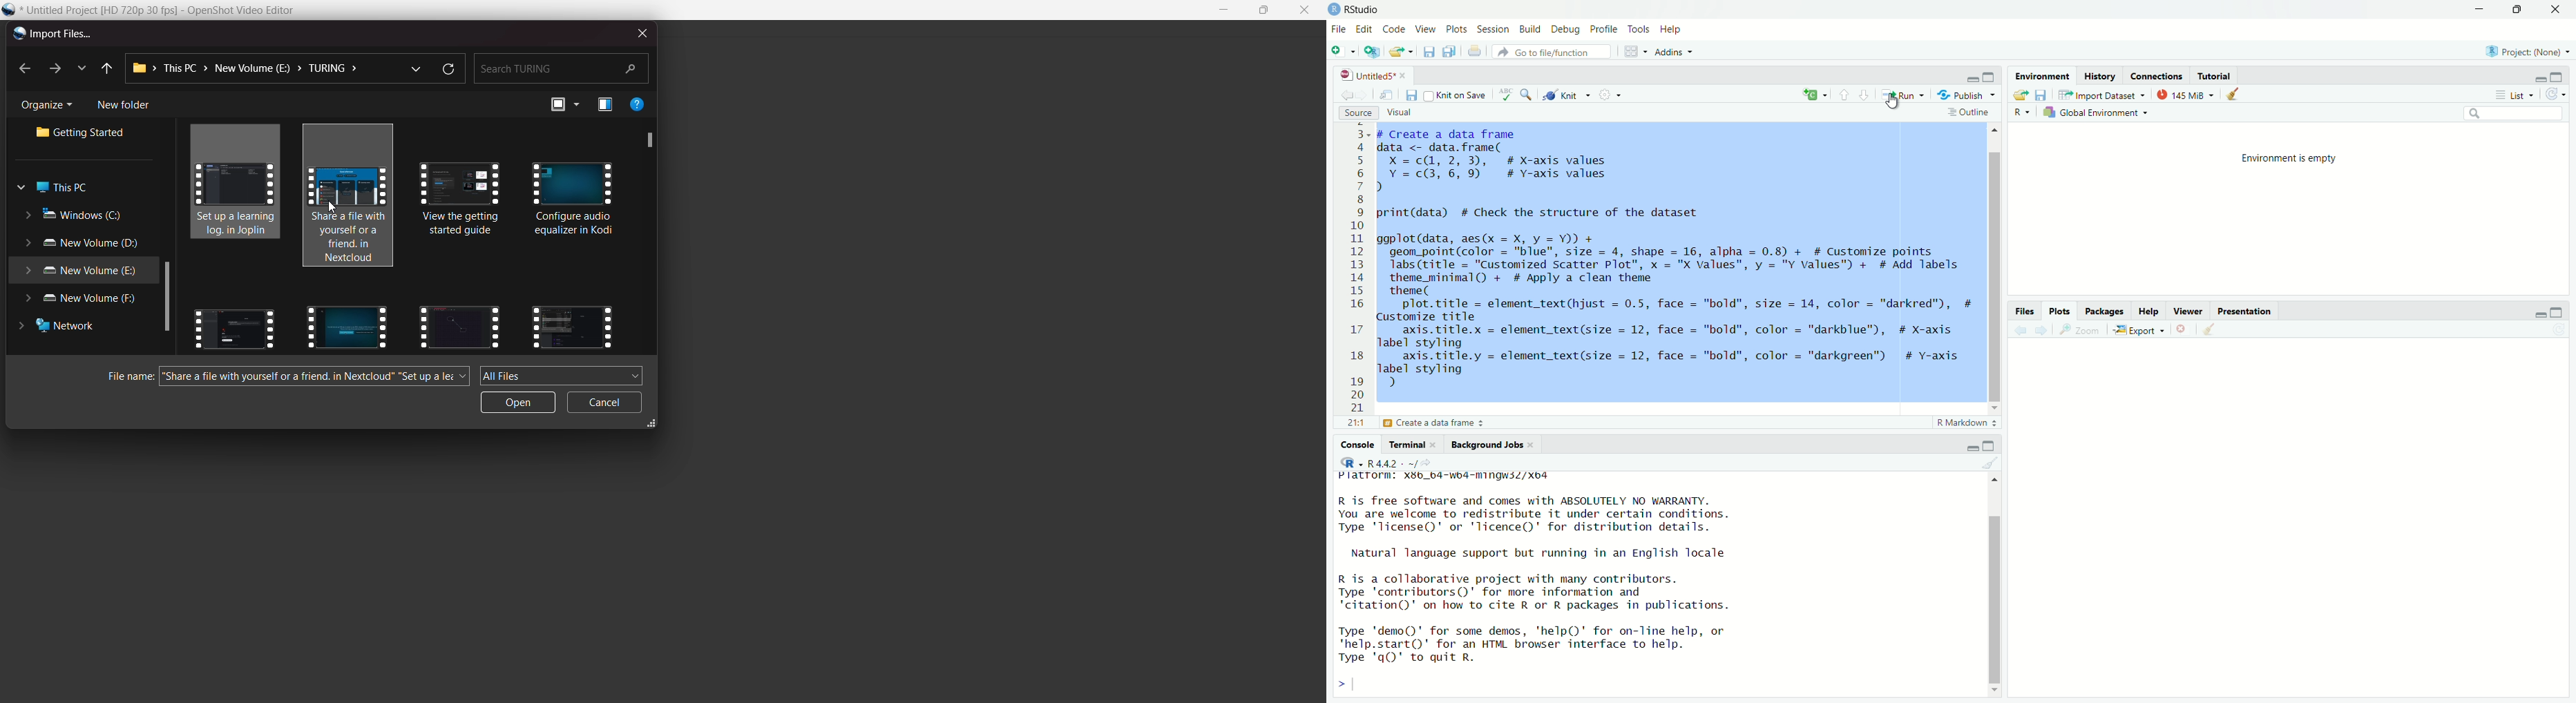 Image resolution: width=2576 pixels, height=728 pixels. Describe the element at coordinates (2213, 331) in the screenshot. I see `Clear console` at that location.